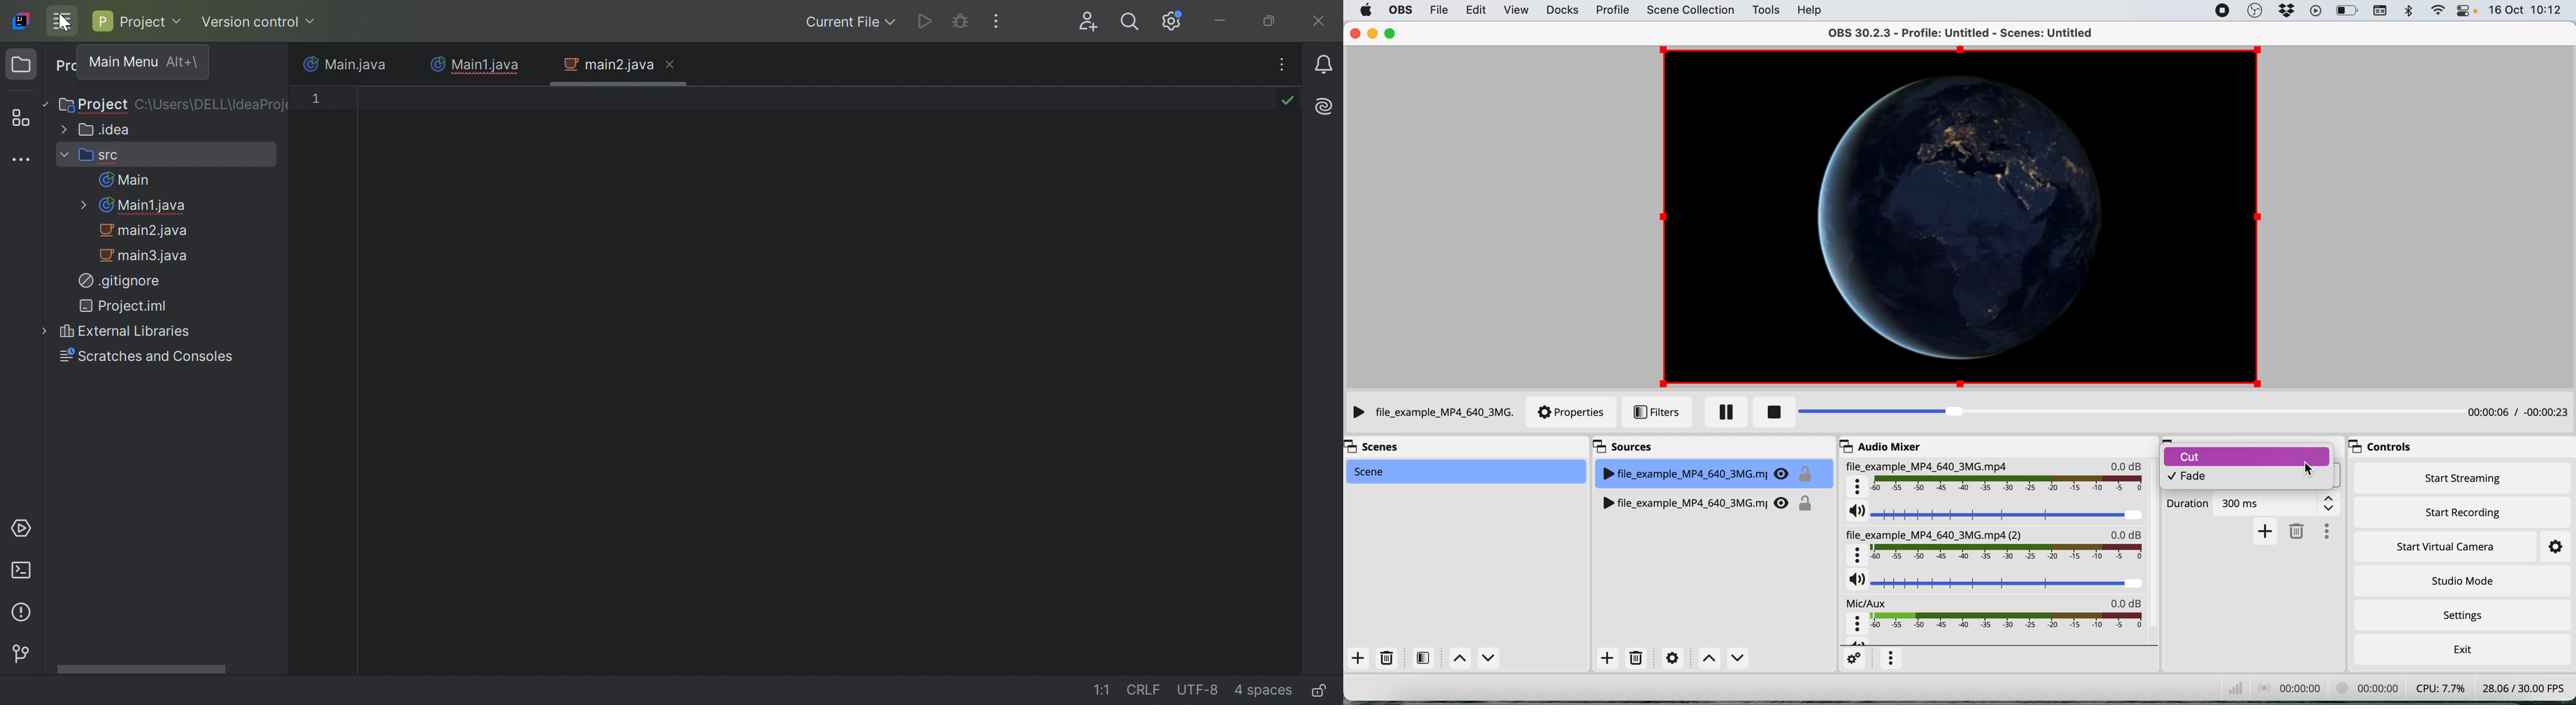 Image resolution: width=2576 pixels, height=728 pixels. I want to click on source audio volume, so click(1995, 578).